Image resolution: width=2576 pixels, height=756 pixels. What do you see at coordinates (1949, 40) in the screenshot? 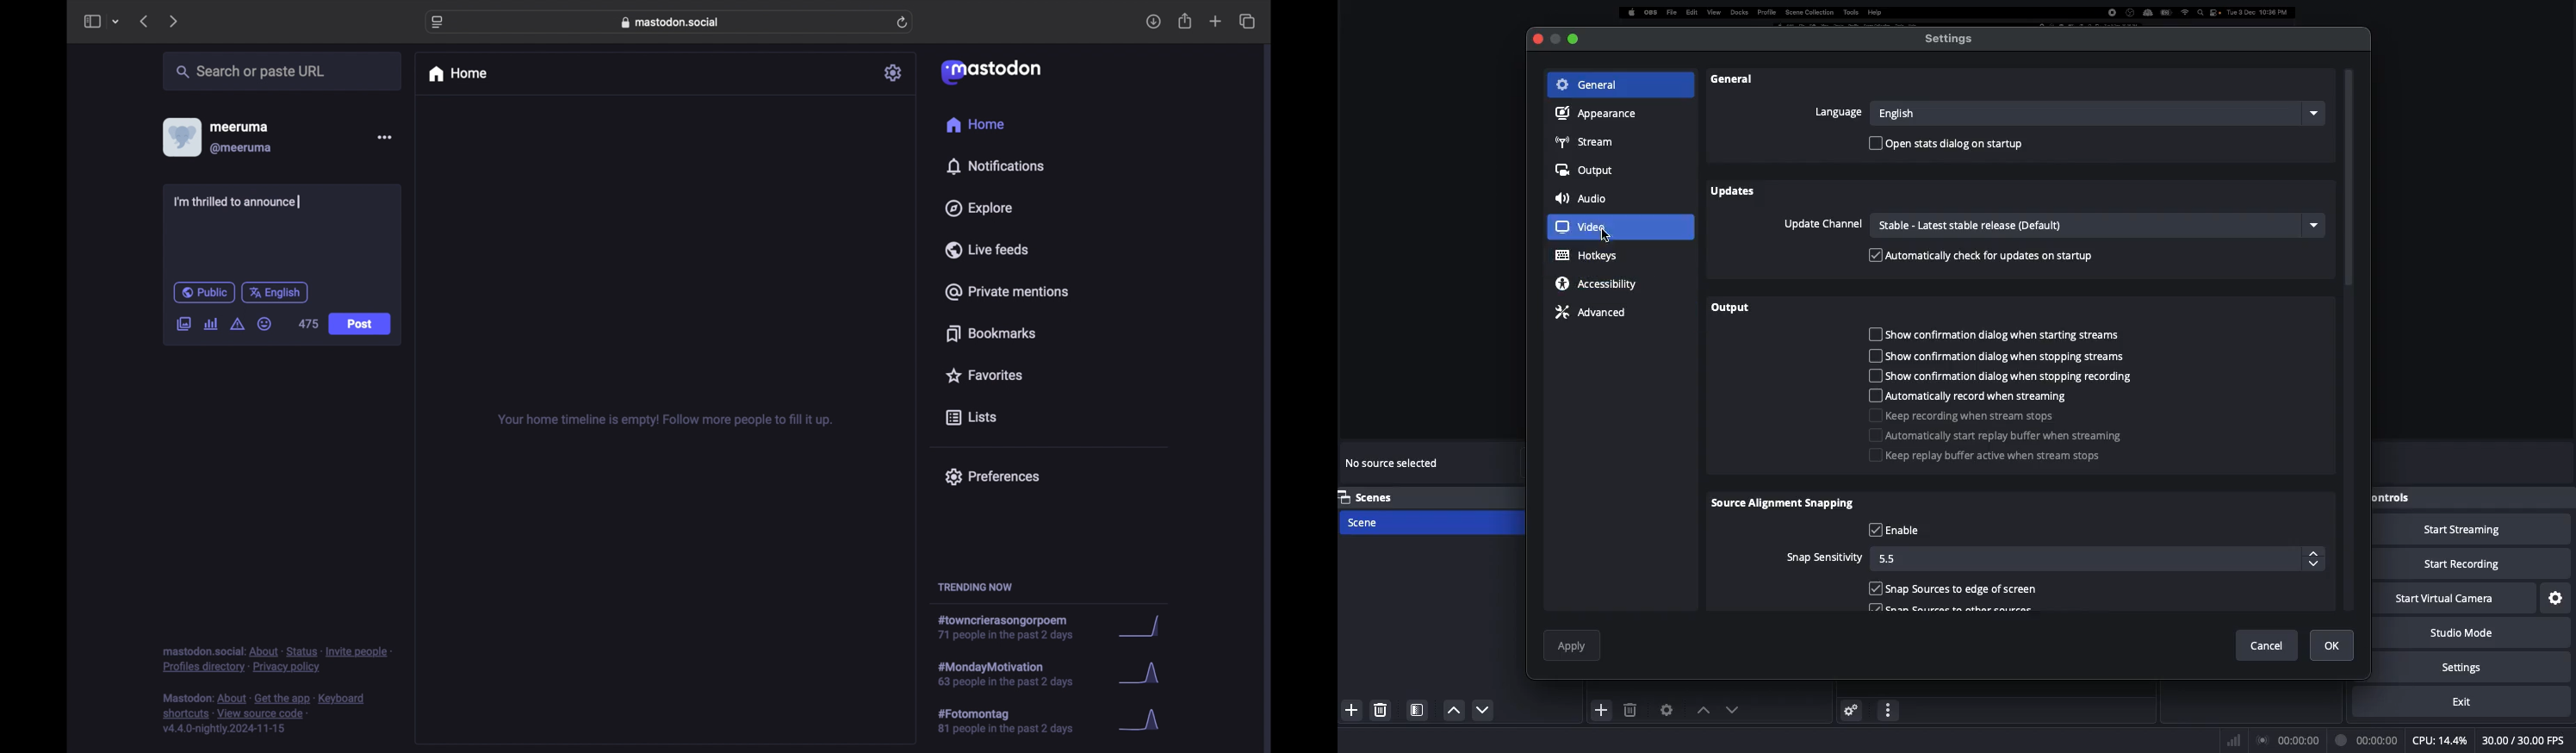
I see `Settings` at bounding box center [1949, 40].